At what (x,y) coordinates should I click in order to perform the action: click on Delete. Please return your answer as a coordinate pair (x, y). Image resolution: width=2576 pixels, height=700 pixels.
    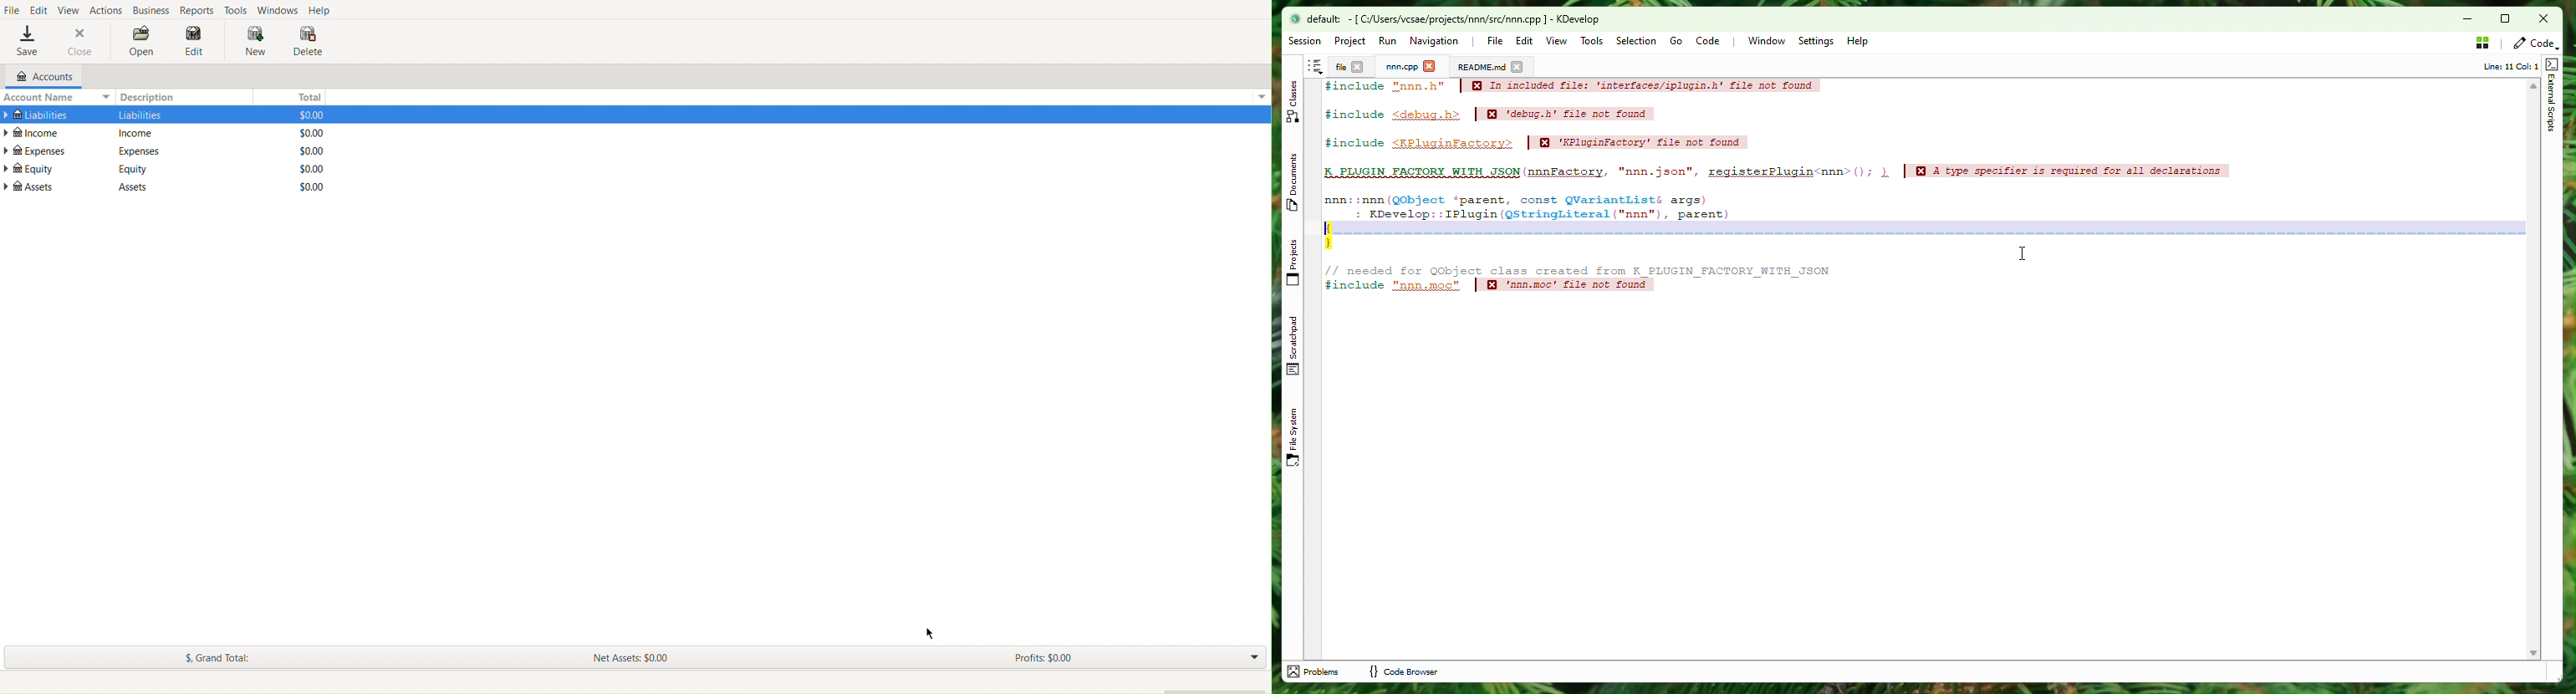
    Looking at the image, I should click on (308, 42).